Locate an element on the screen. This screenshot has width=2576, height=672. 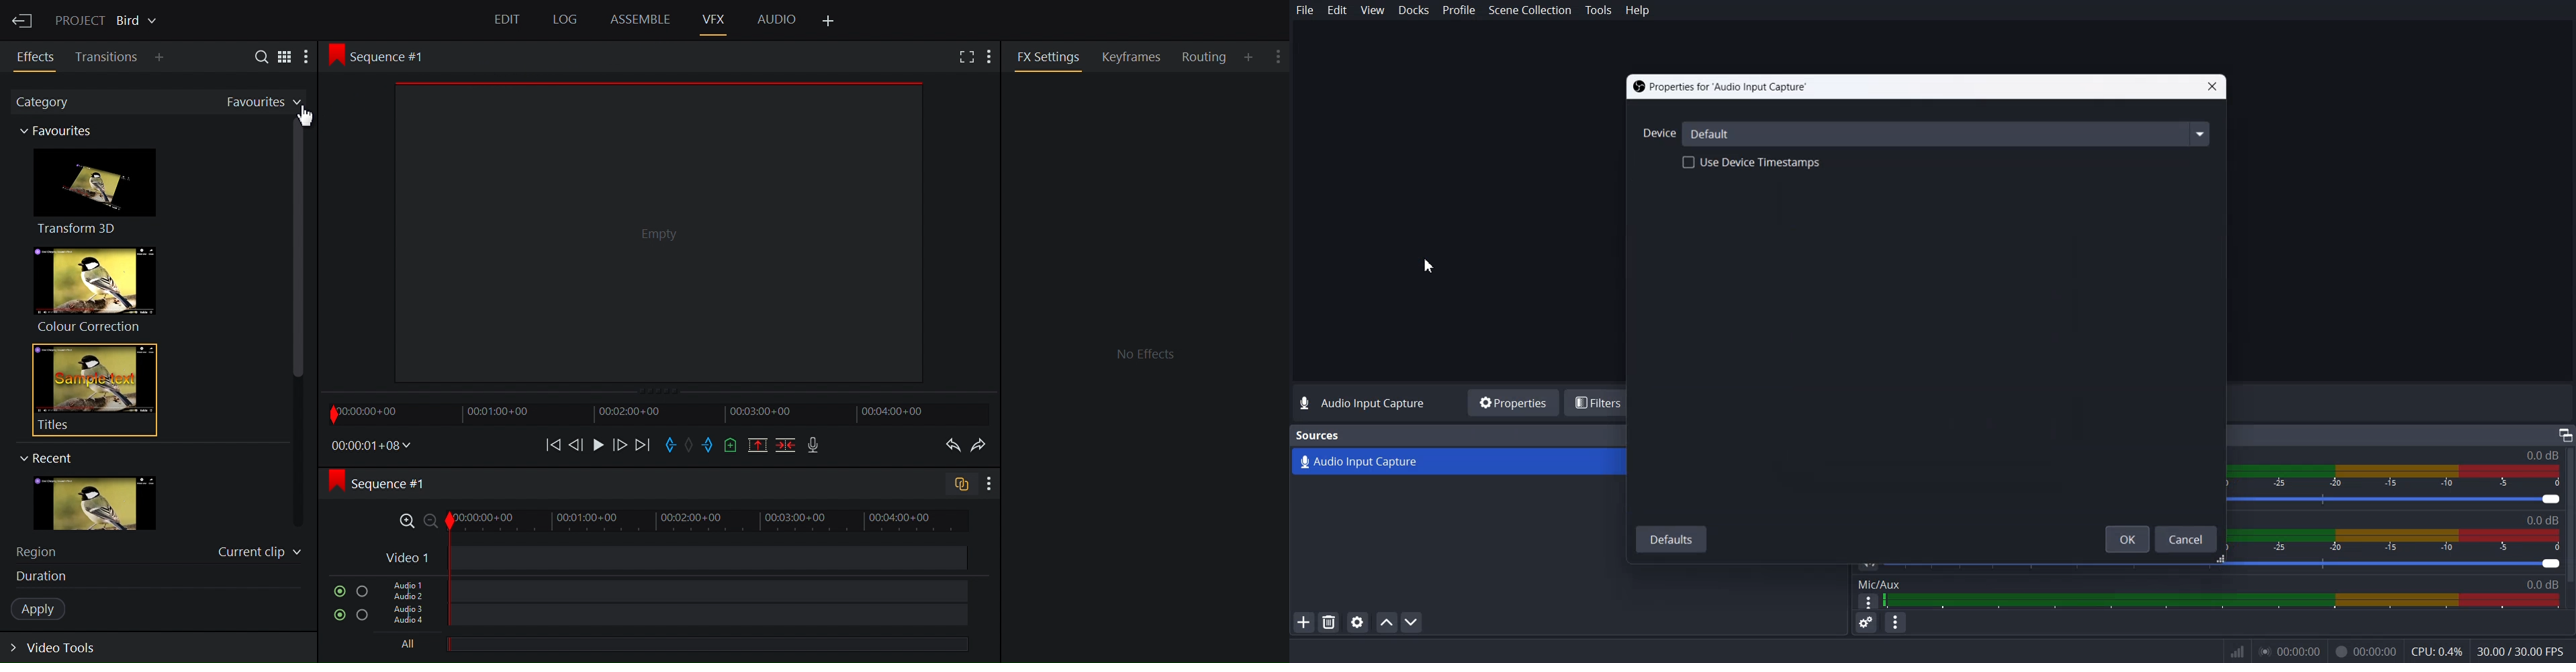
Favorites is located at coordinates (251, 101).